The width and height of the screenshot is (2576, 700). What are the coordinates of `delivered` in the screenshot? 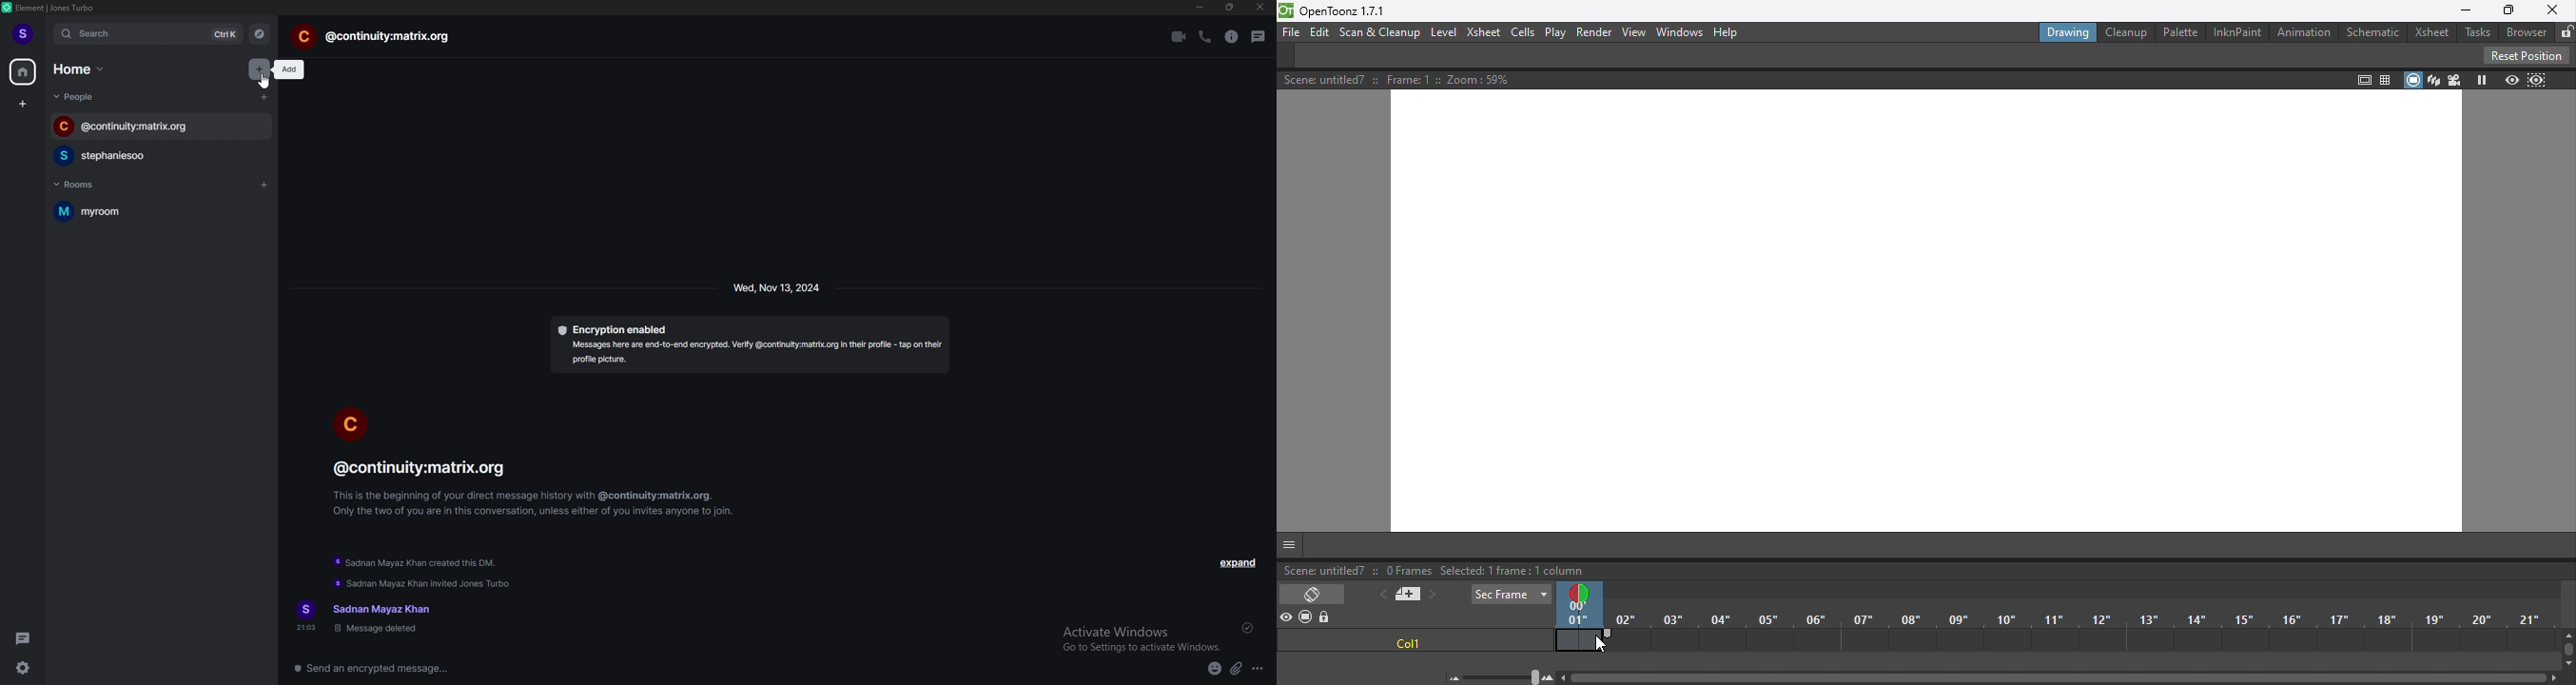 It's located at (1249, 628).